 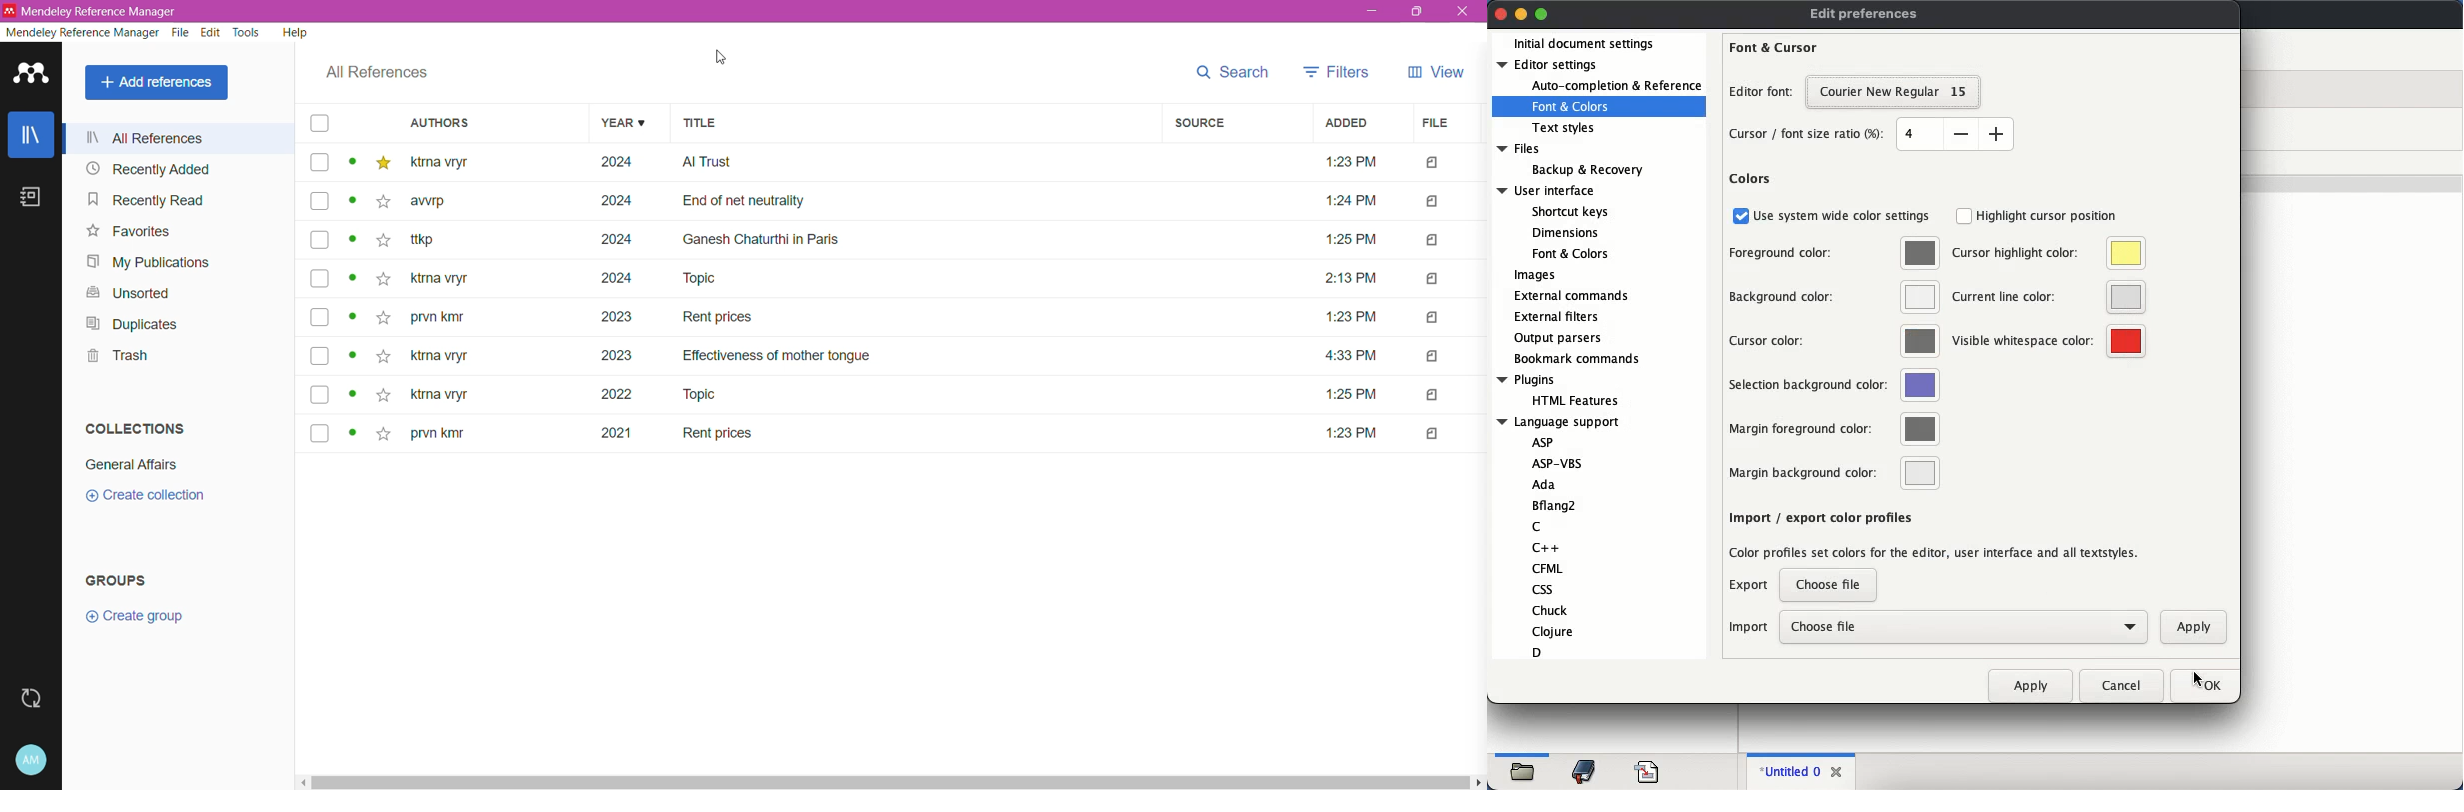 I want to click on select, so click(x=320, y=356).